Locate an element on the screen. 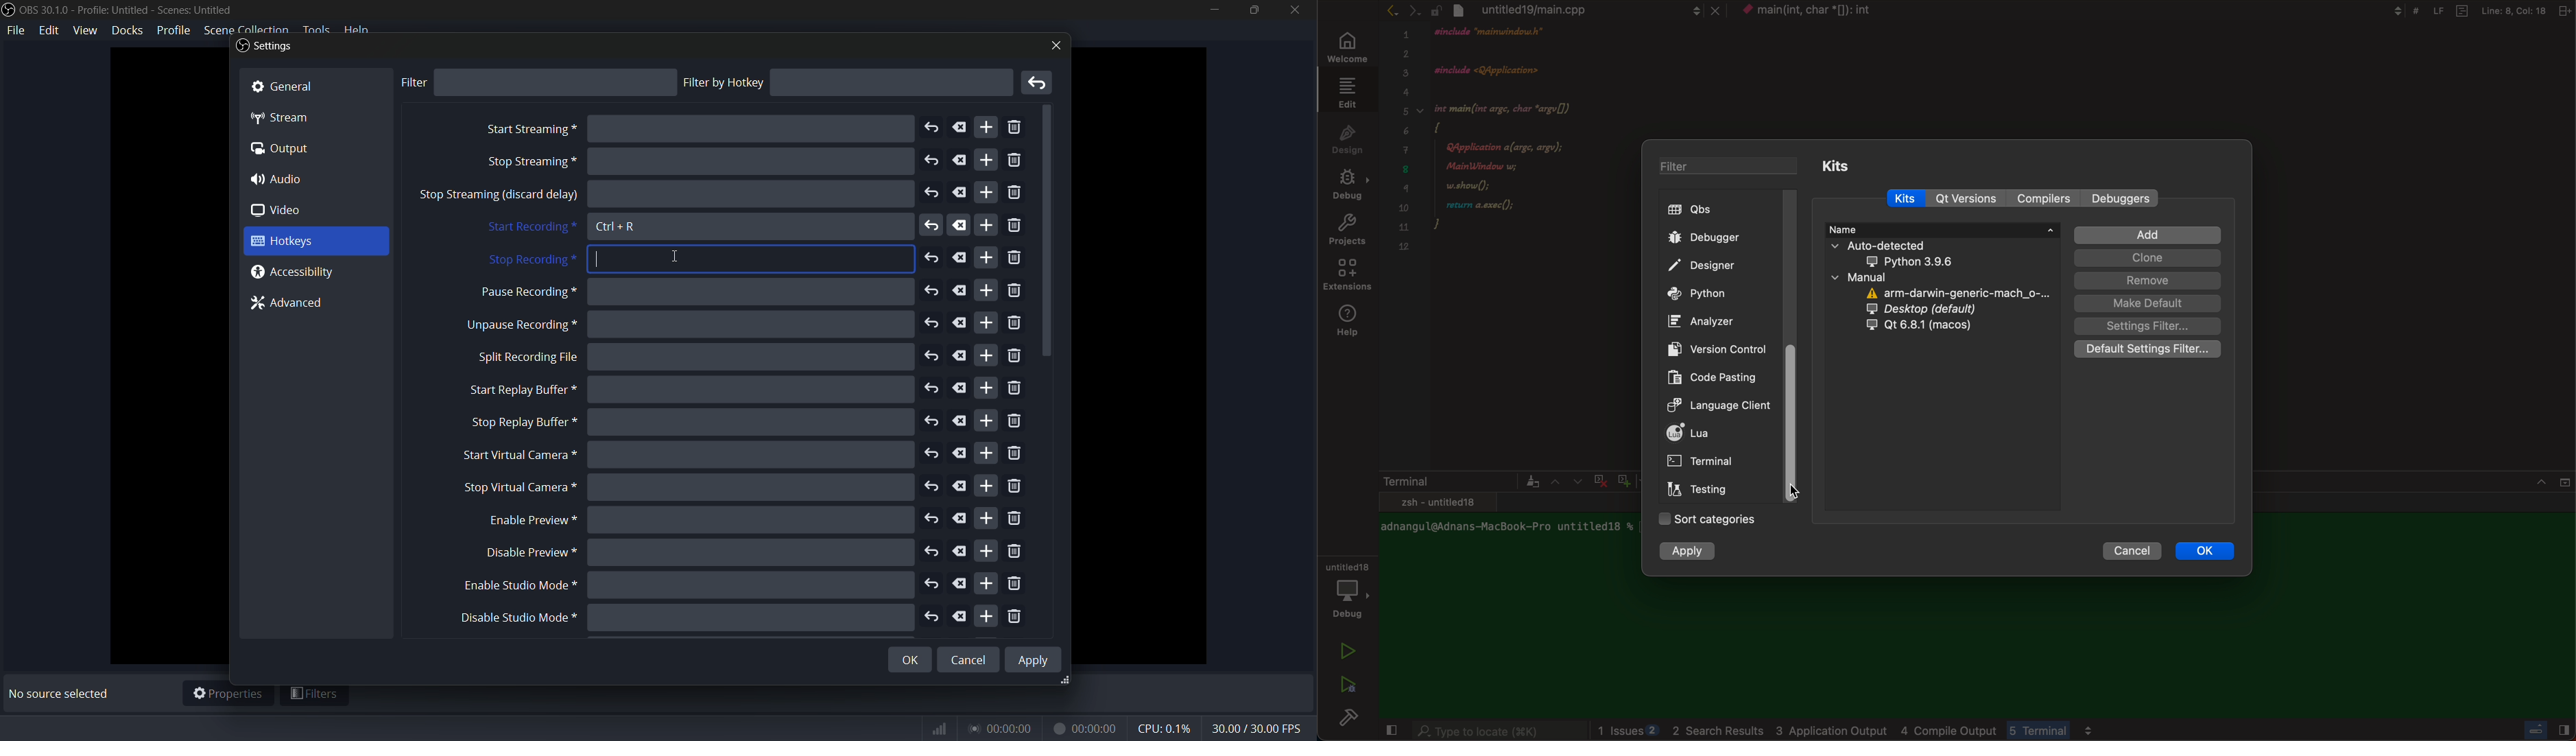  delete is located at coordinates (961, 584).